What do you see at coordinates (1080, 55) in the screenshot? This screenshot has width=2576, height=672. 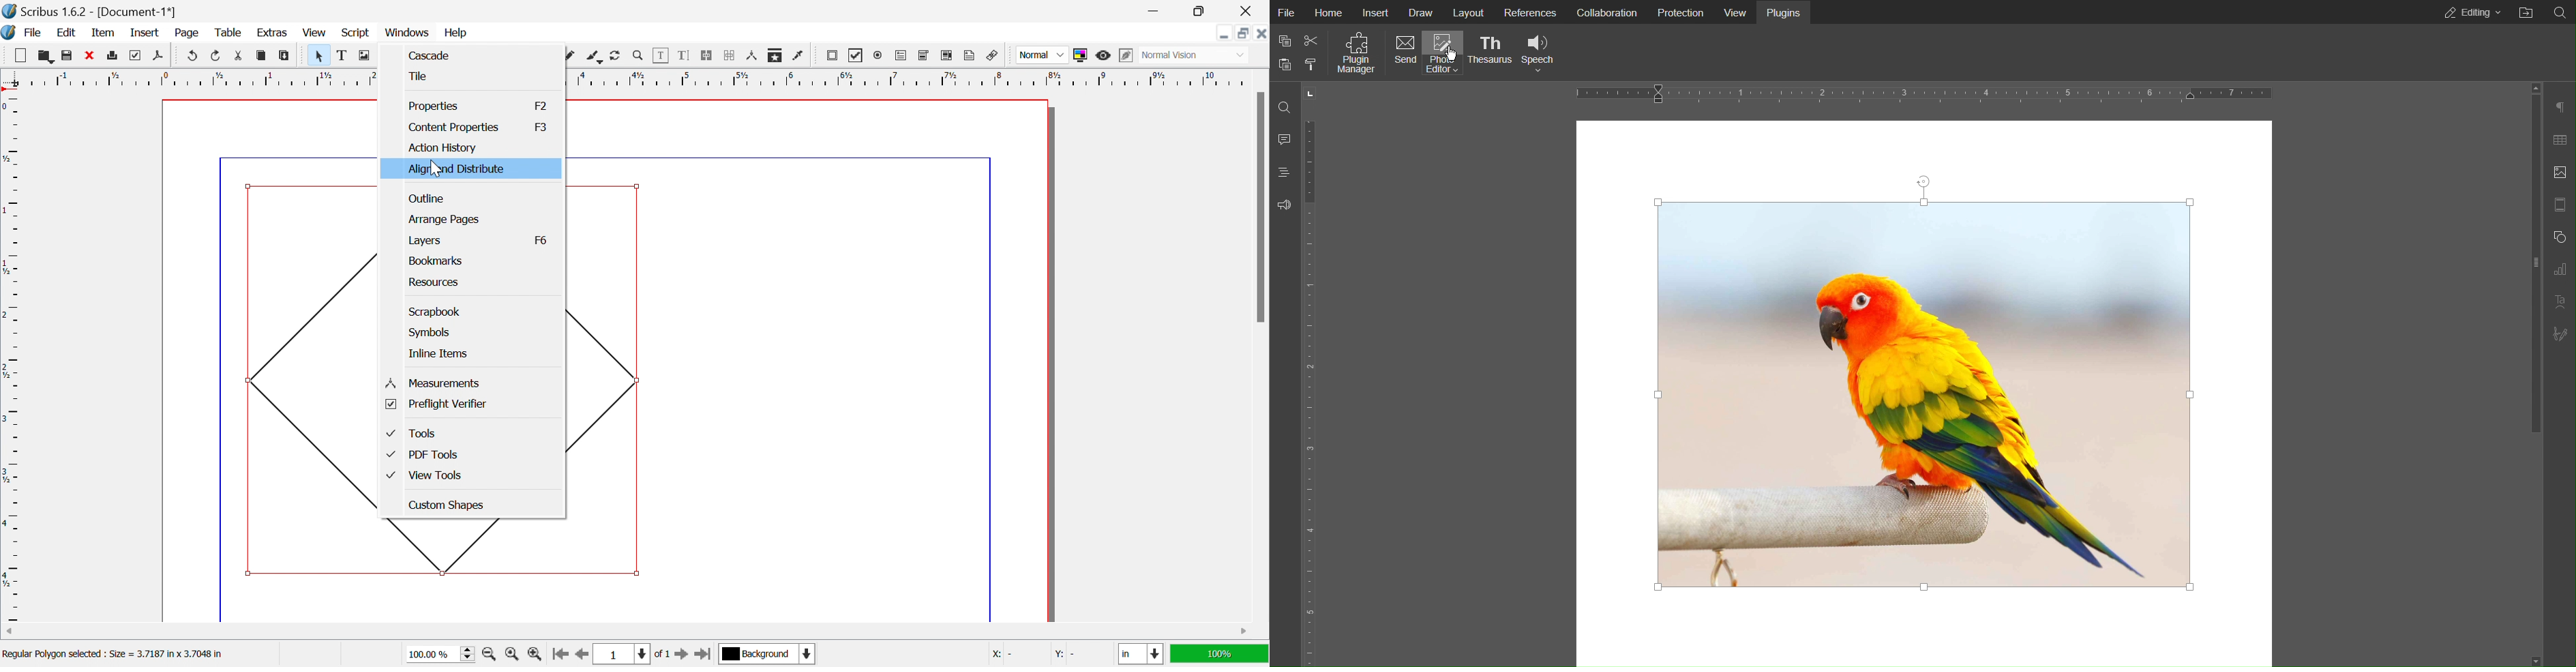 I see `Toggle Color Management System` at bounding box center [1080, 55].